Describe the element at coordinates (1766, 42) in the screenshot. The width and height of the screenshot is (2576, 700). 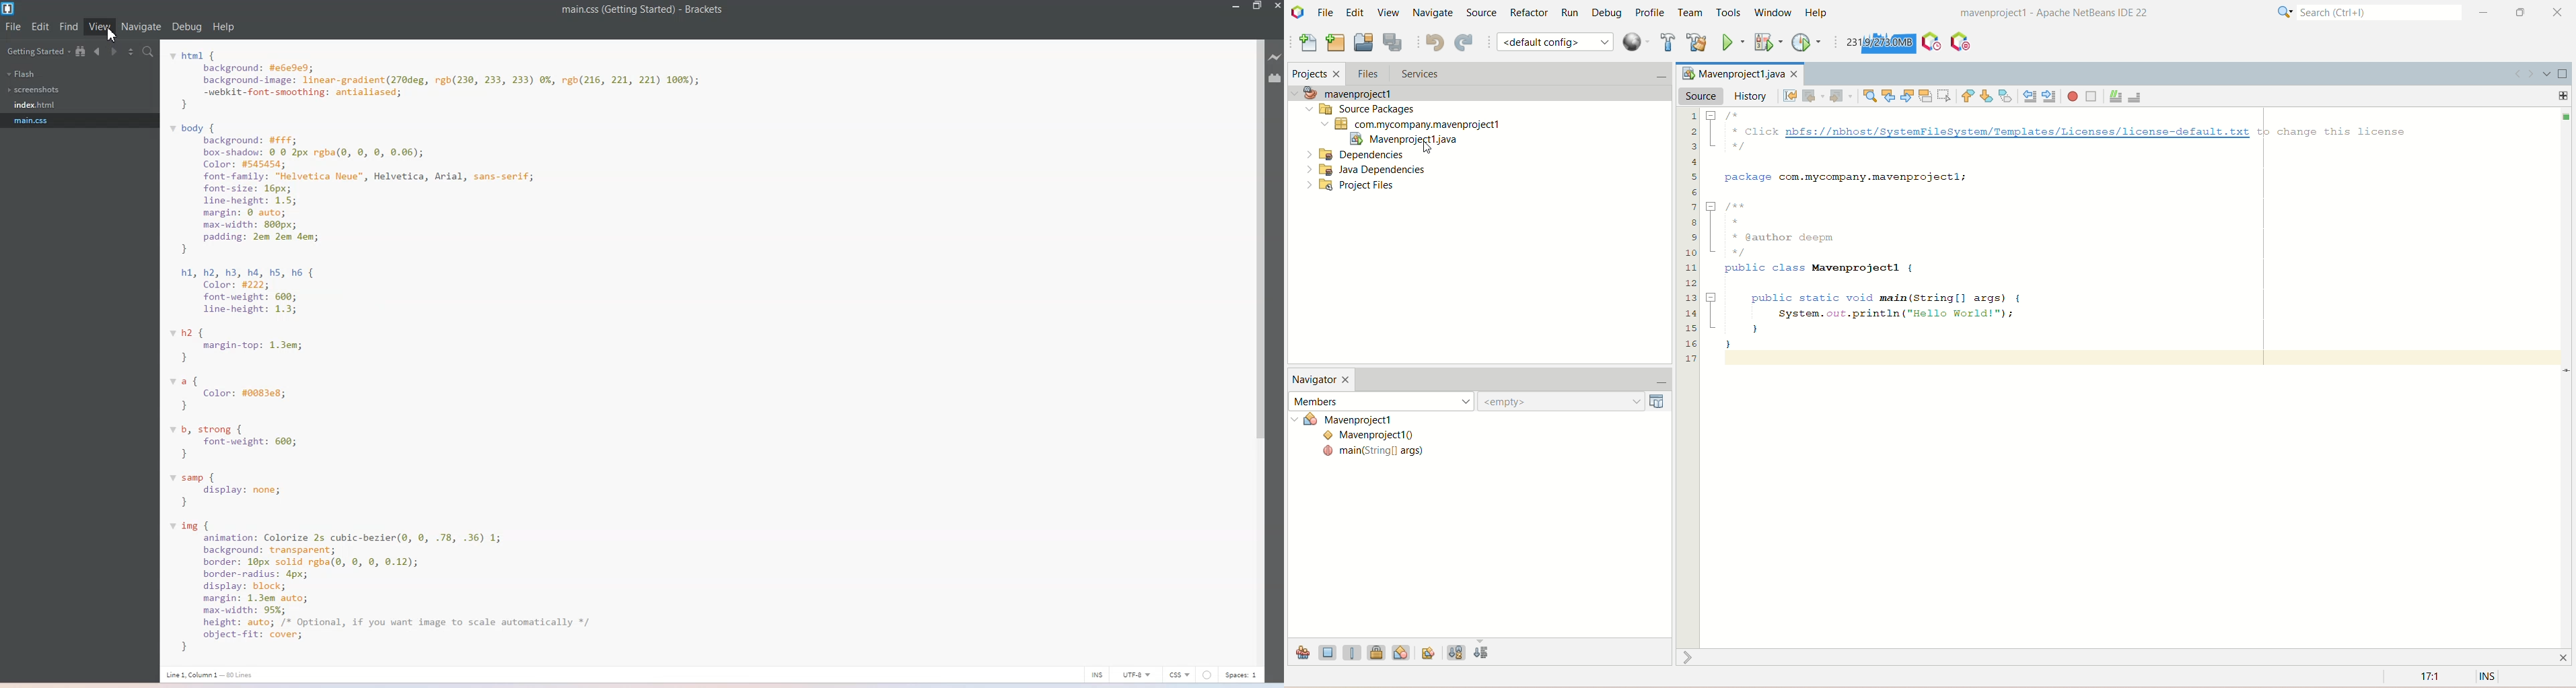
I see `debug project` at that location.